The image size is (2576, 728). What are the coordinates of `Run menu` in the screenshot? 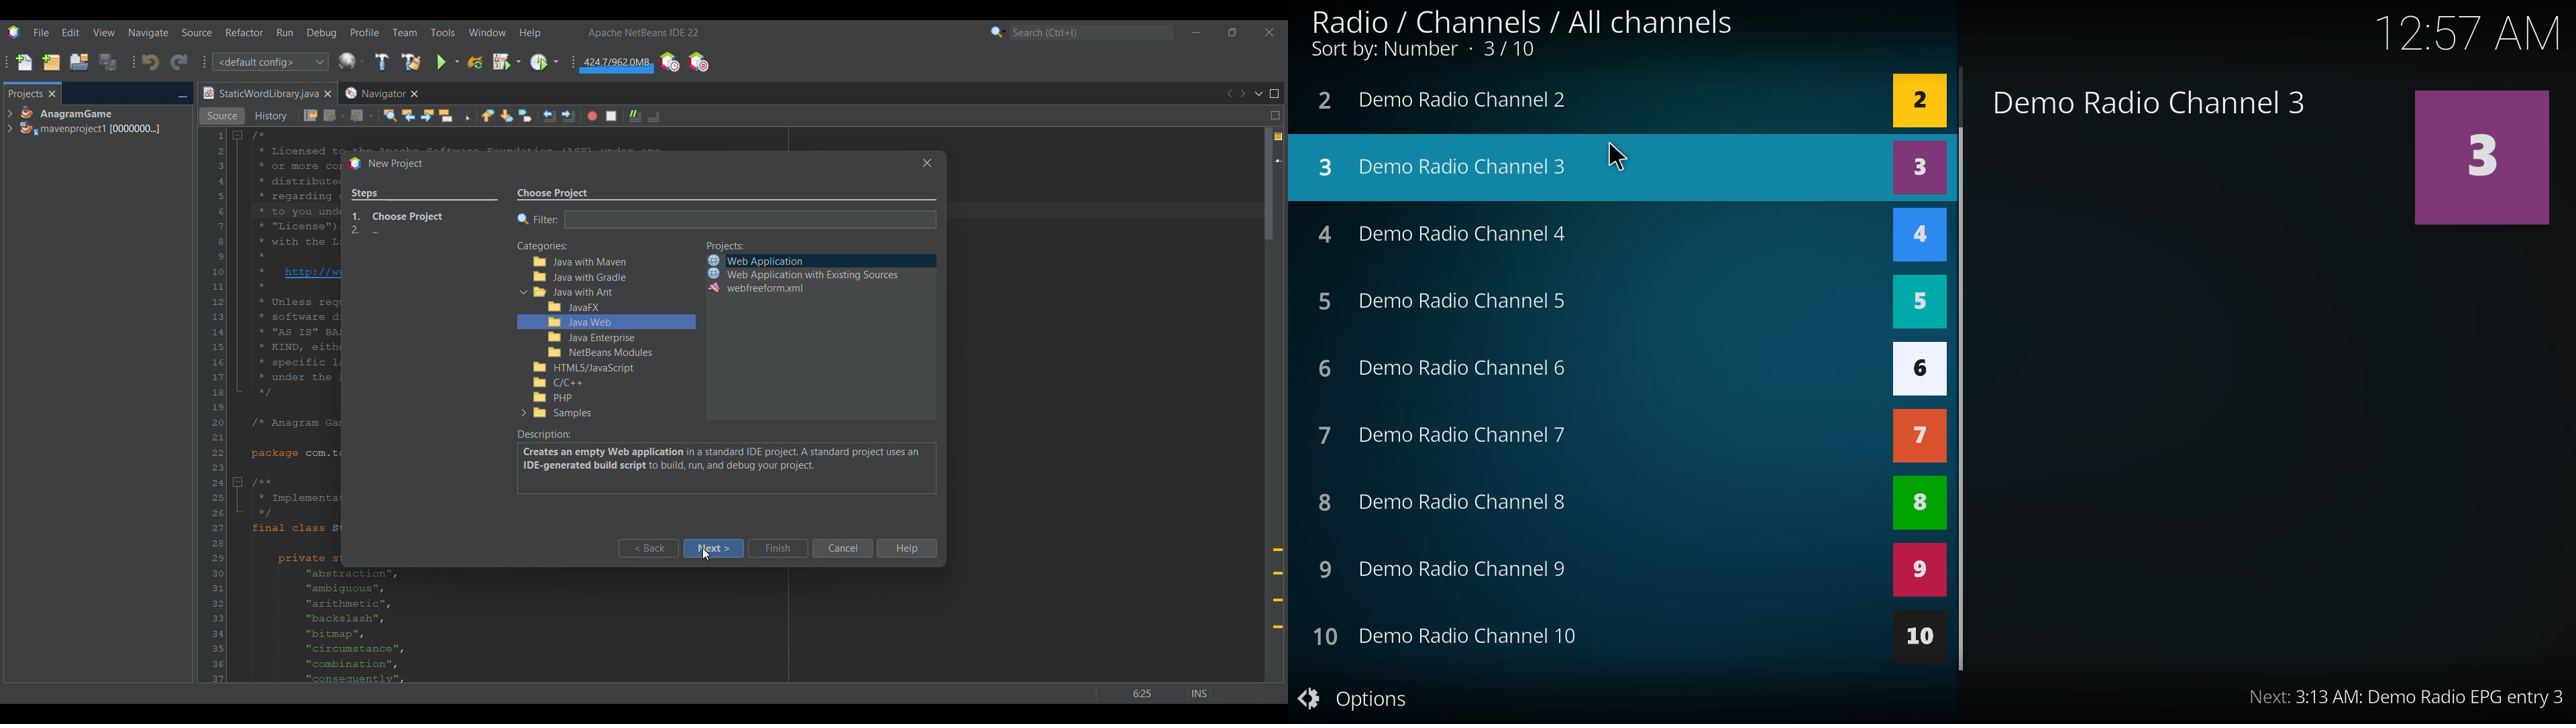 It's located at (284, 32).